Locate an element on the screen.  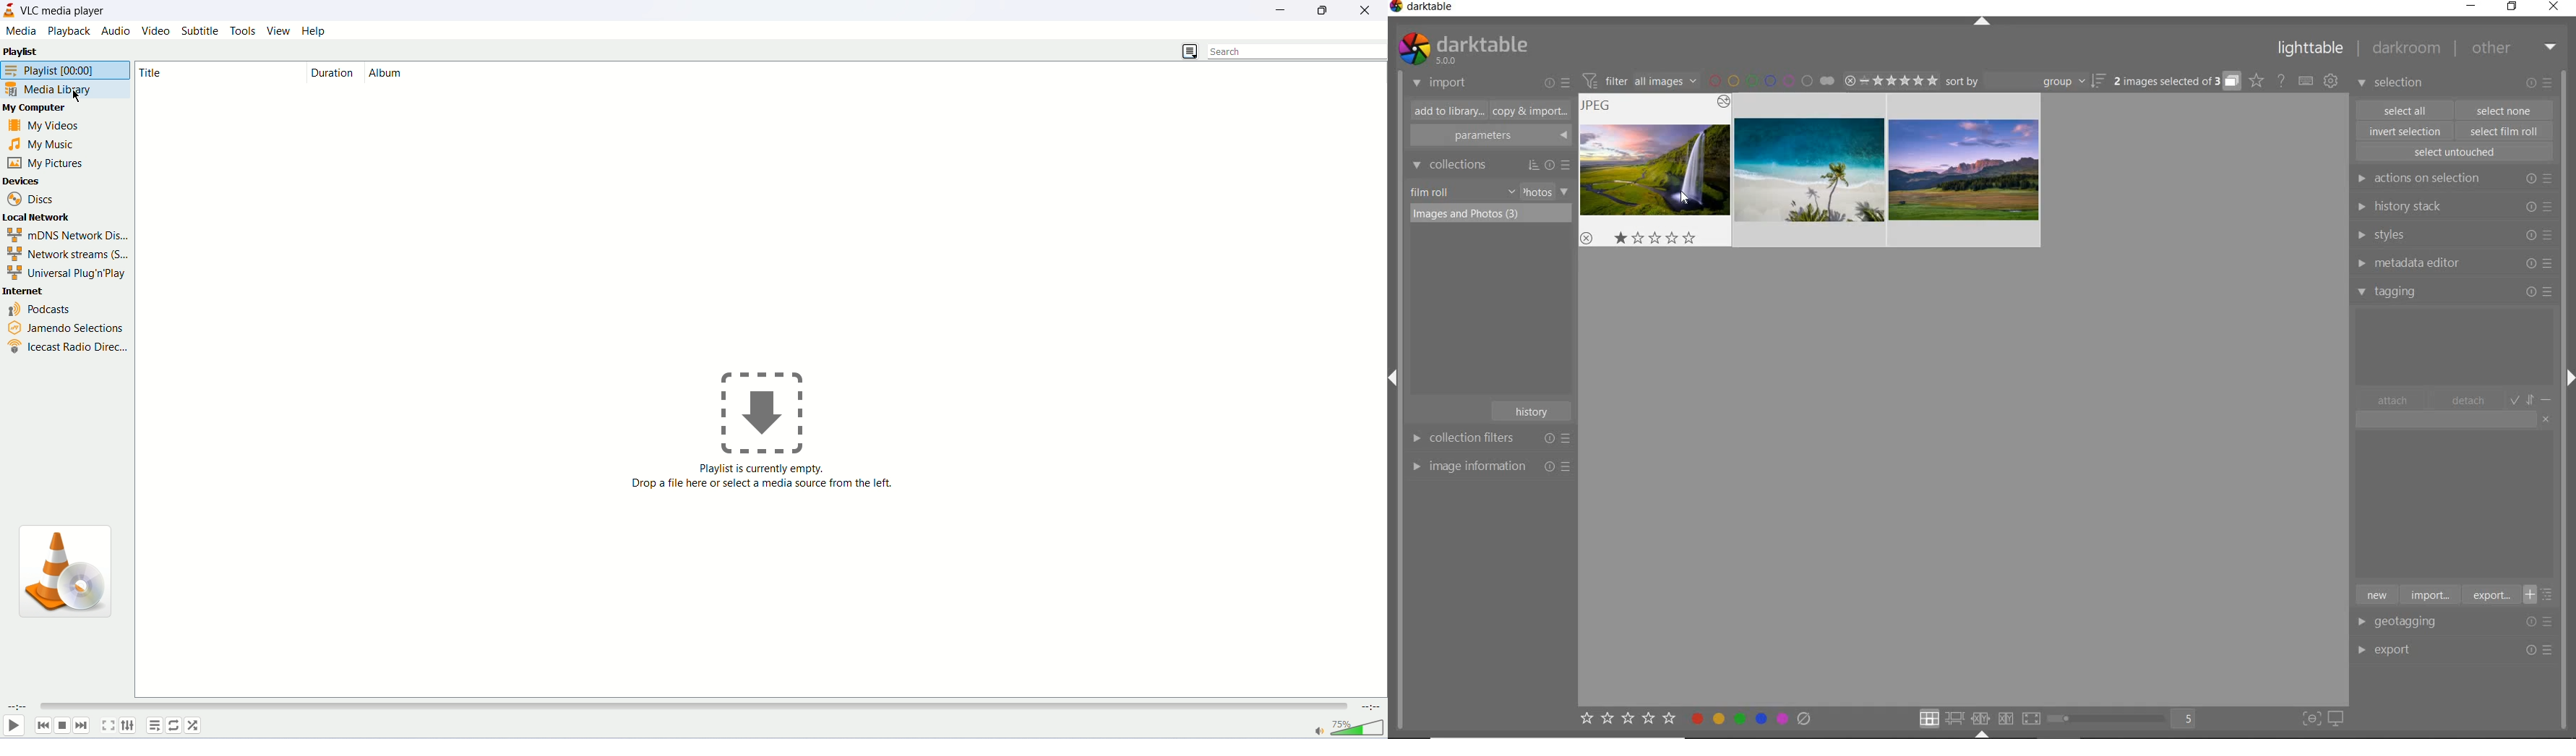
Playlist is currently empty. is located at coordinates (763, 469).